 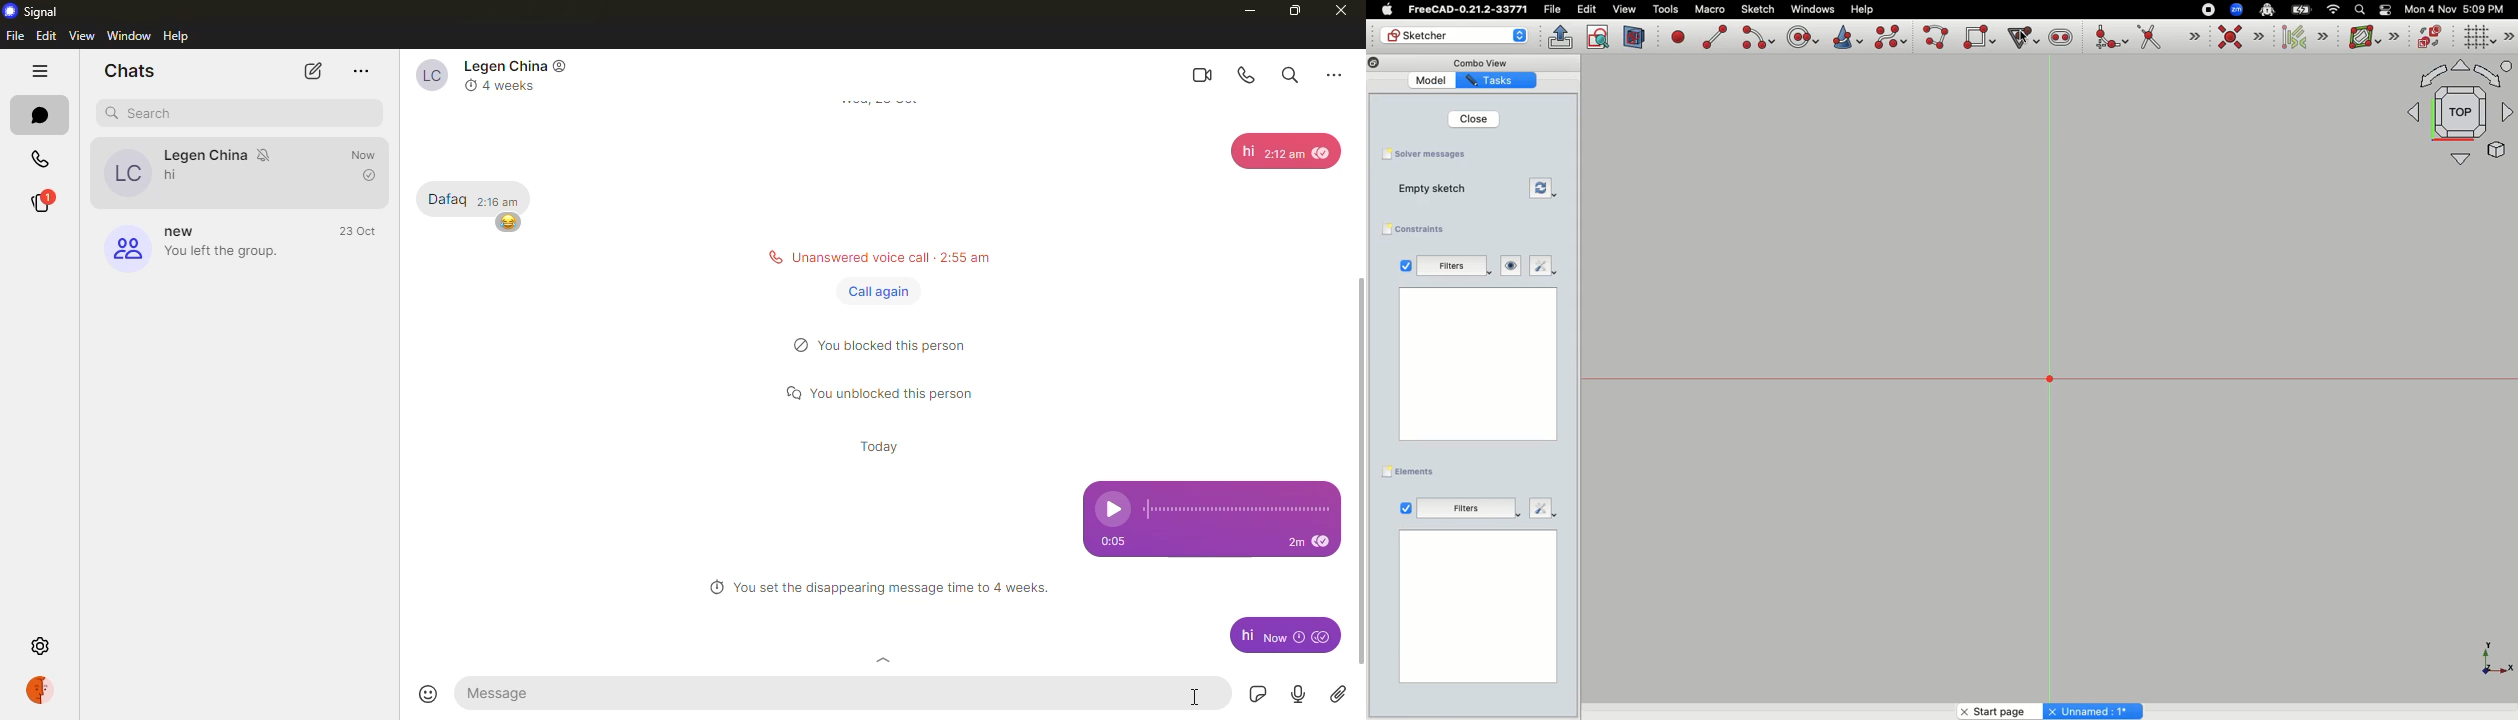 What do you see at coordinates (2060, 362) in the screenshot?
I see `Grid` at bounding box center [2060, 362].